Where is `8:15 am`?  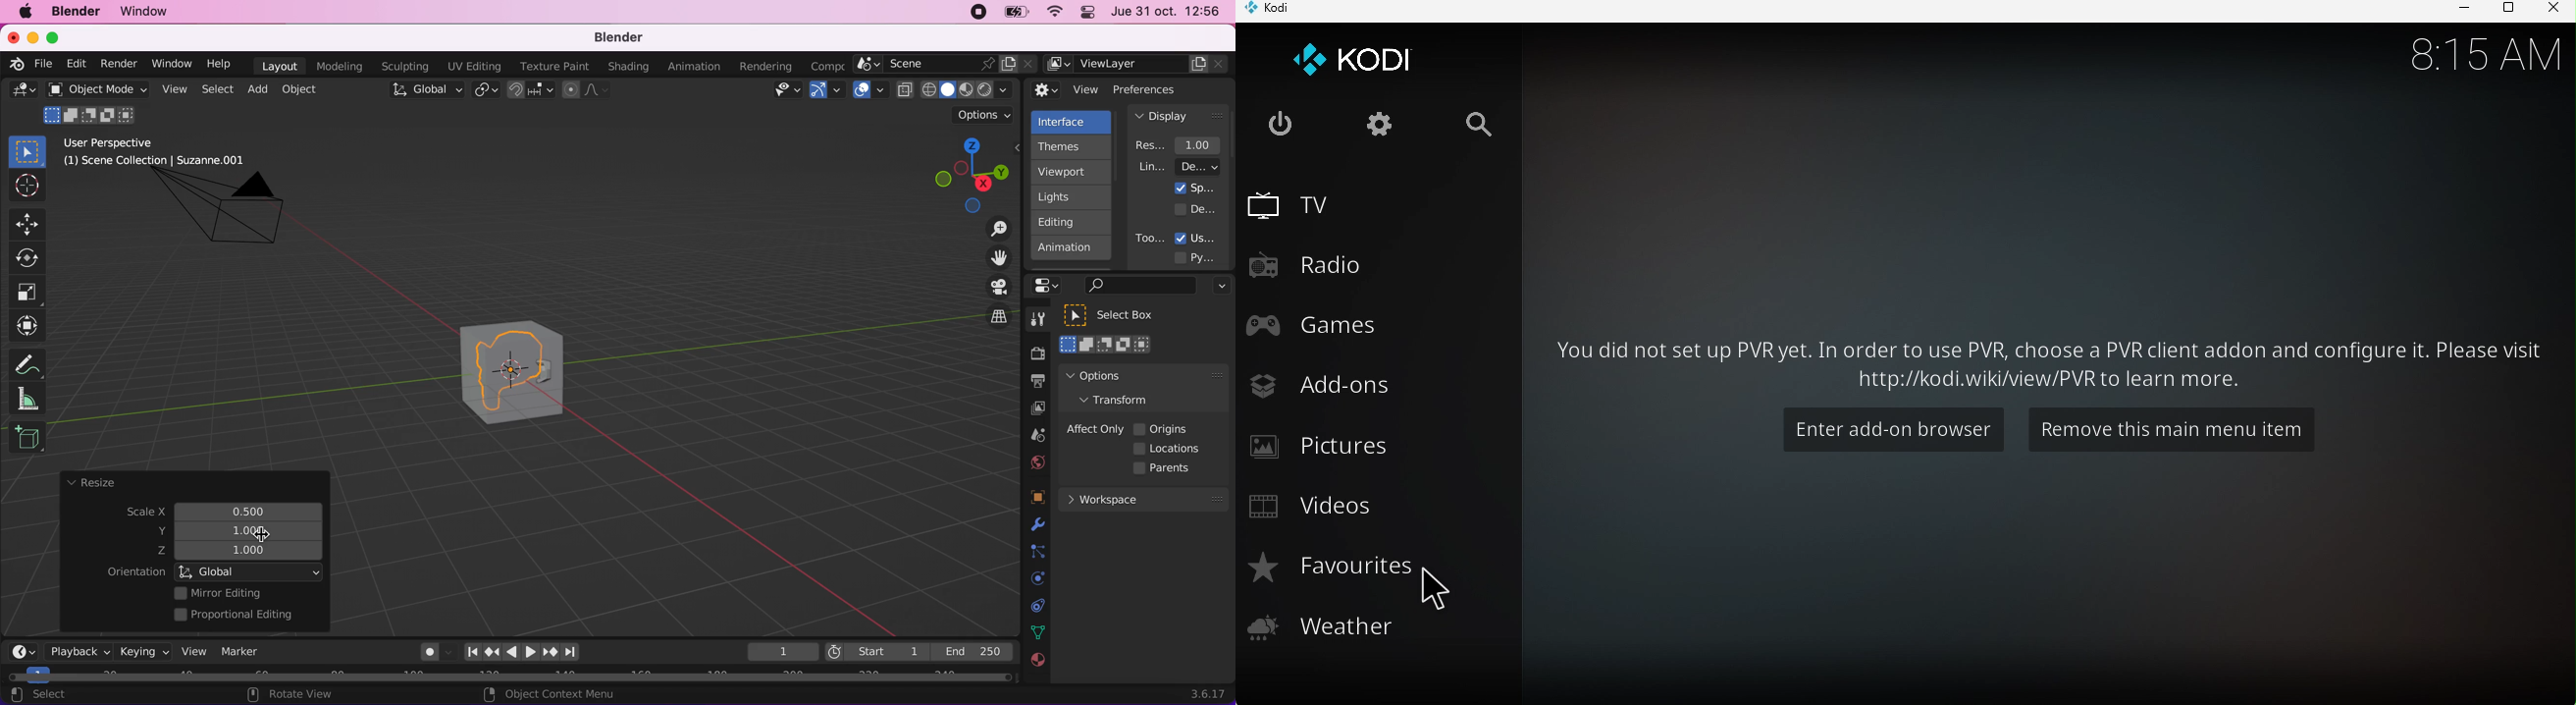
8:15 am is located at coordinates (2474, 52).